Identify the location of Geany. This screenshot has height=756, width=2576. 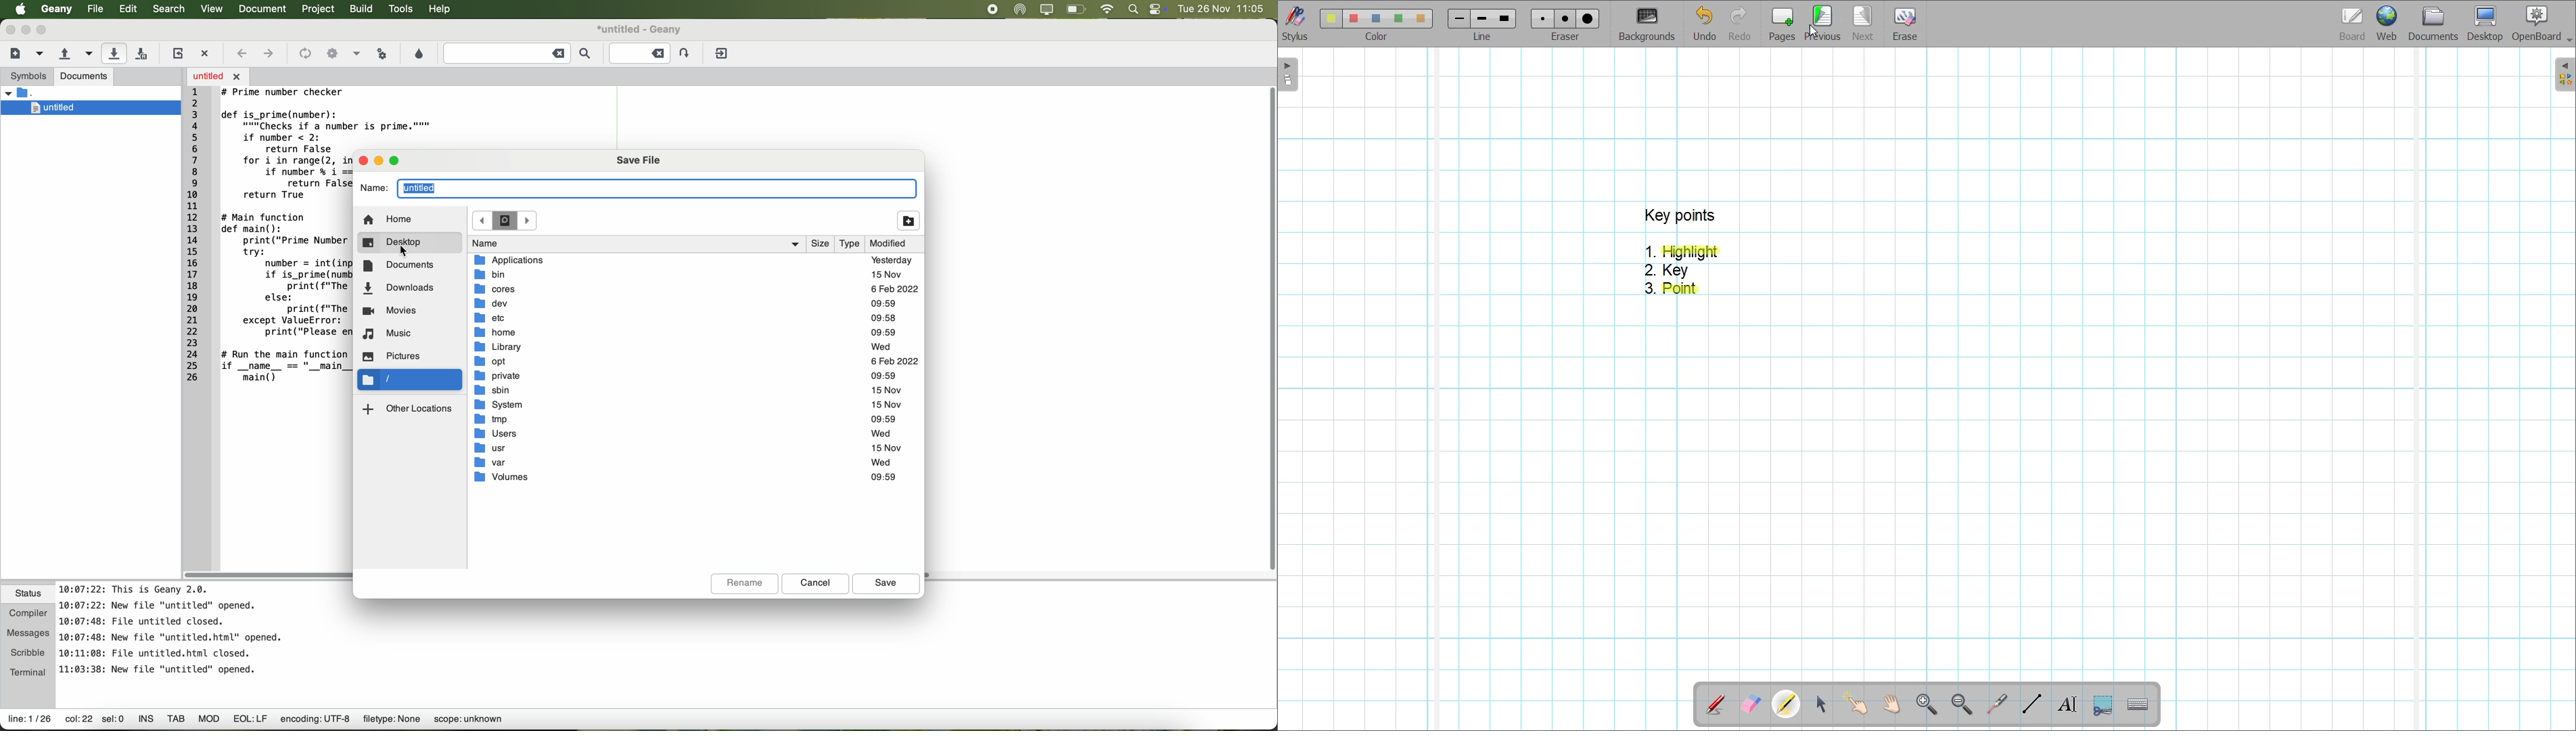
(56, 10).